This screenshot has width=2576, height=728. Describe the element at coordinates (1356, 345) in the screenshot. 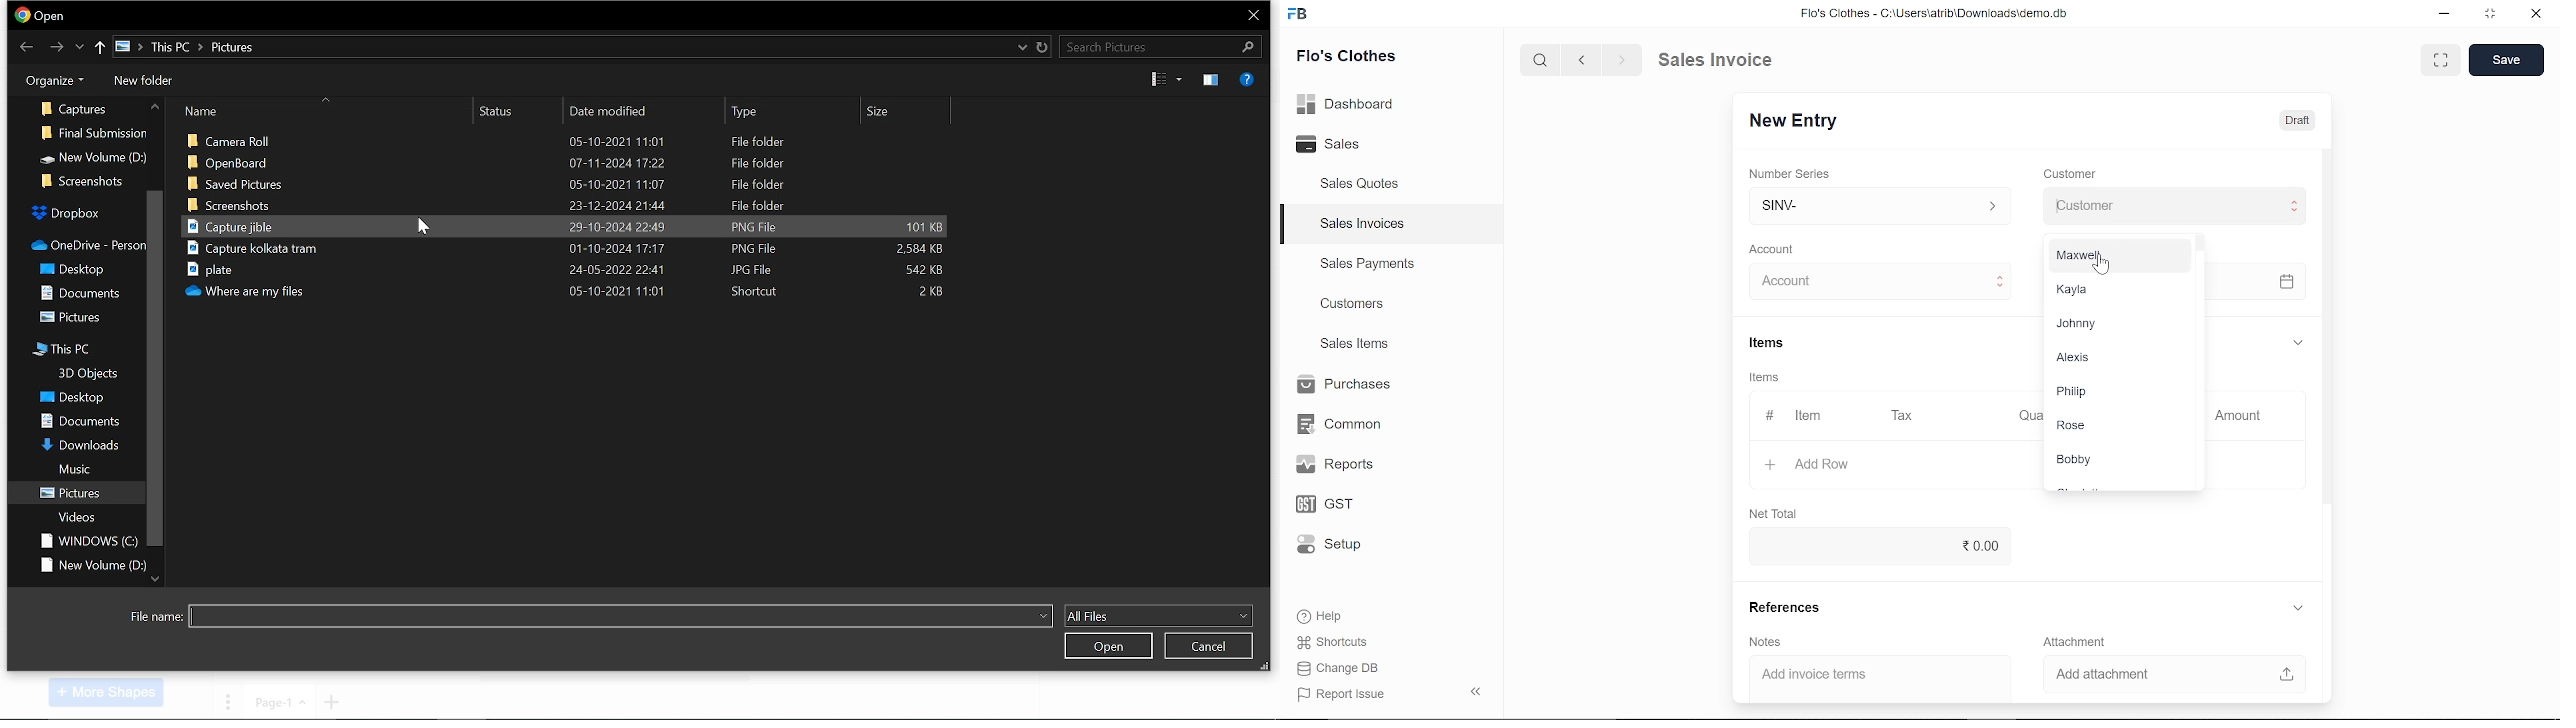

I see `Sales Items.` at that location.